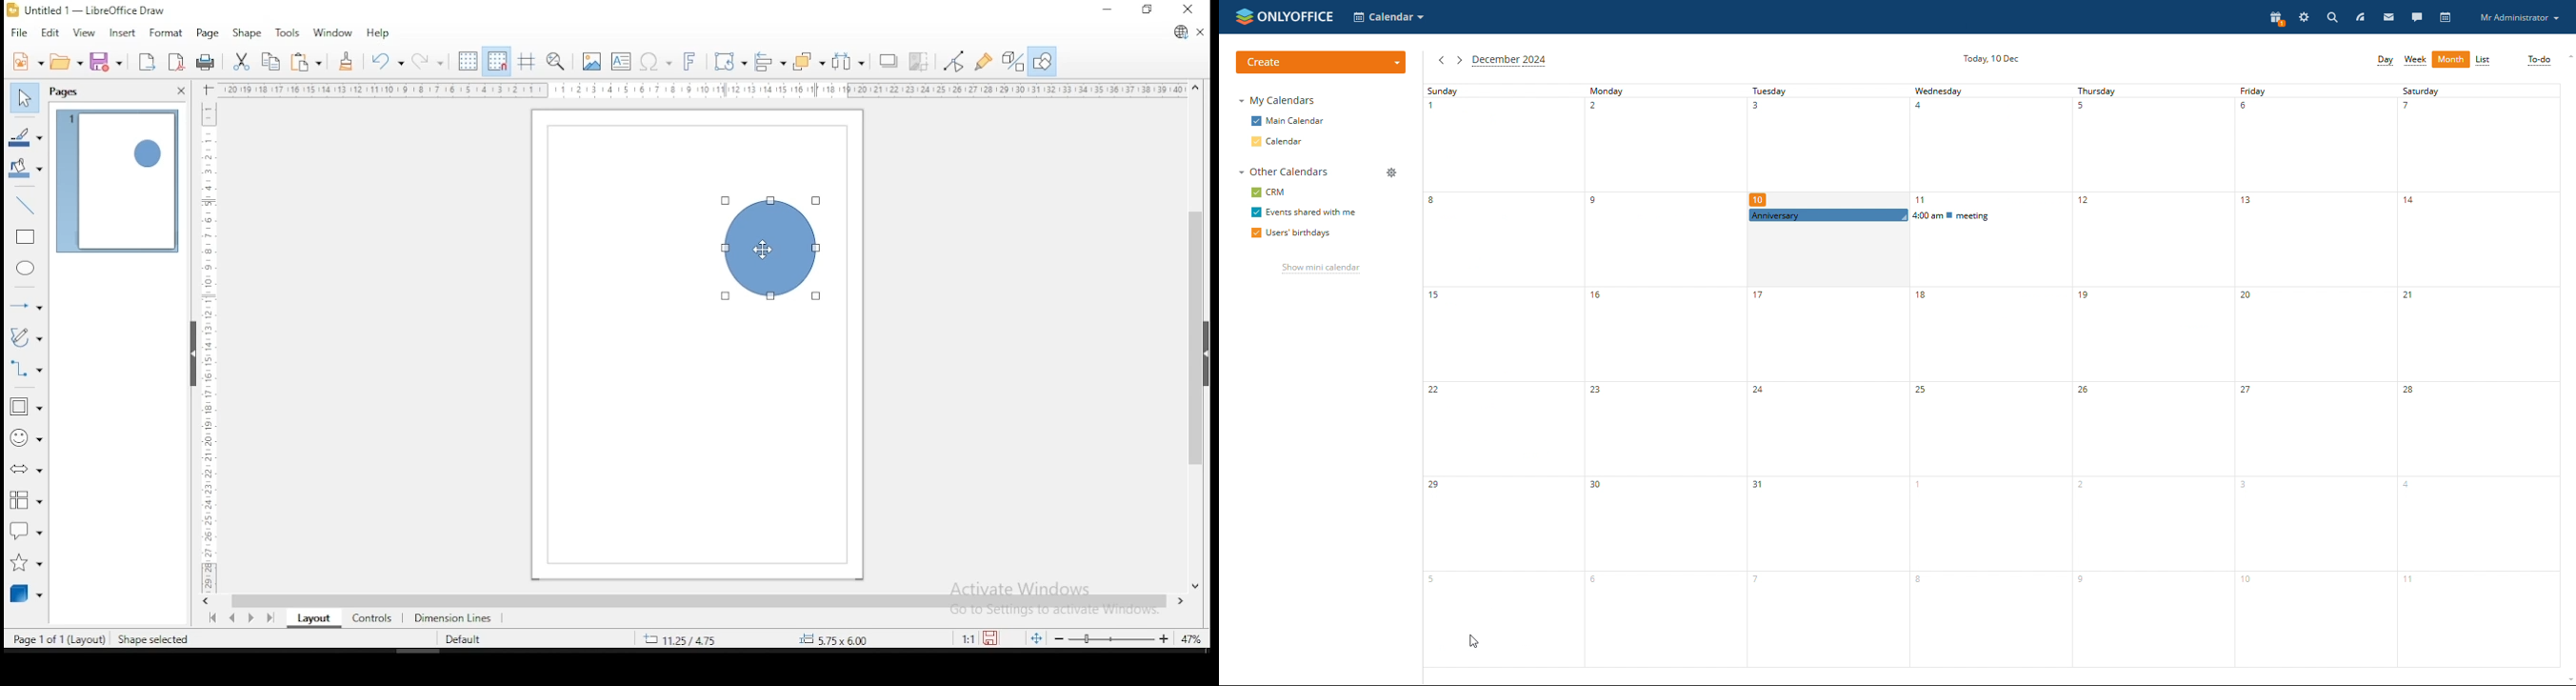 The height and width of the screenshot is (700, 2576). I want to click on libreoffice update, so click(1180, 33).